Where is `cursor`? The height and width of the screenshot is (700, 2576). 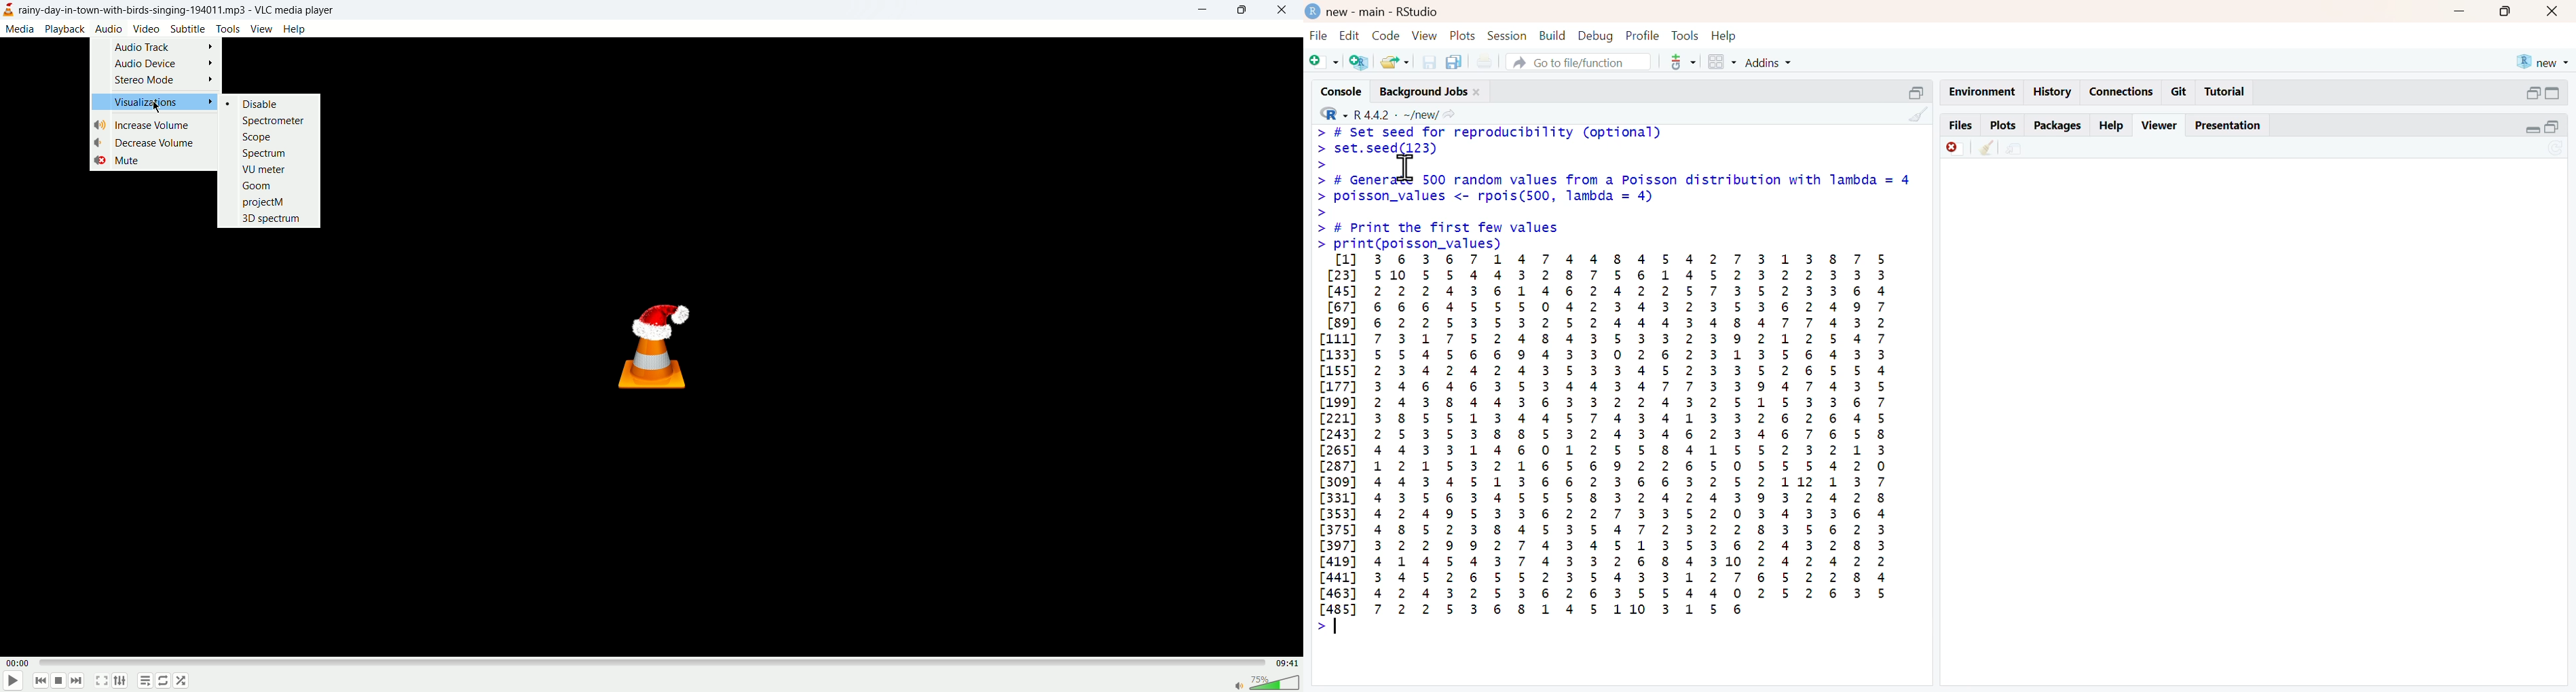 cursor is located at coordinates (1407, 168).